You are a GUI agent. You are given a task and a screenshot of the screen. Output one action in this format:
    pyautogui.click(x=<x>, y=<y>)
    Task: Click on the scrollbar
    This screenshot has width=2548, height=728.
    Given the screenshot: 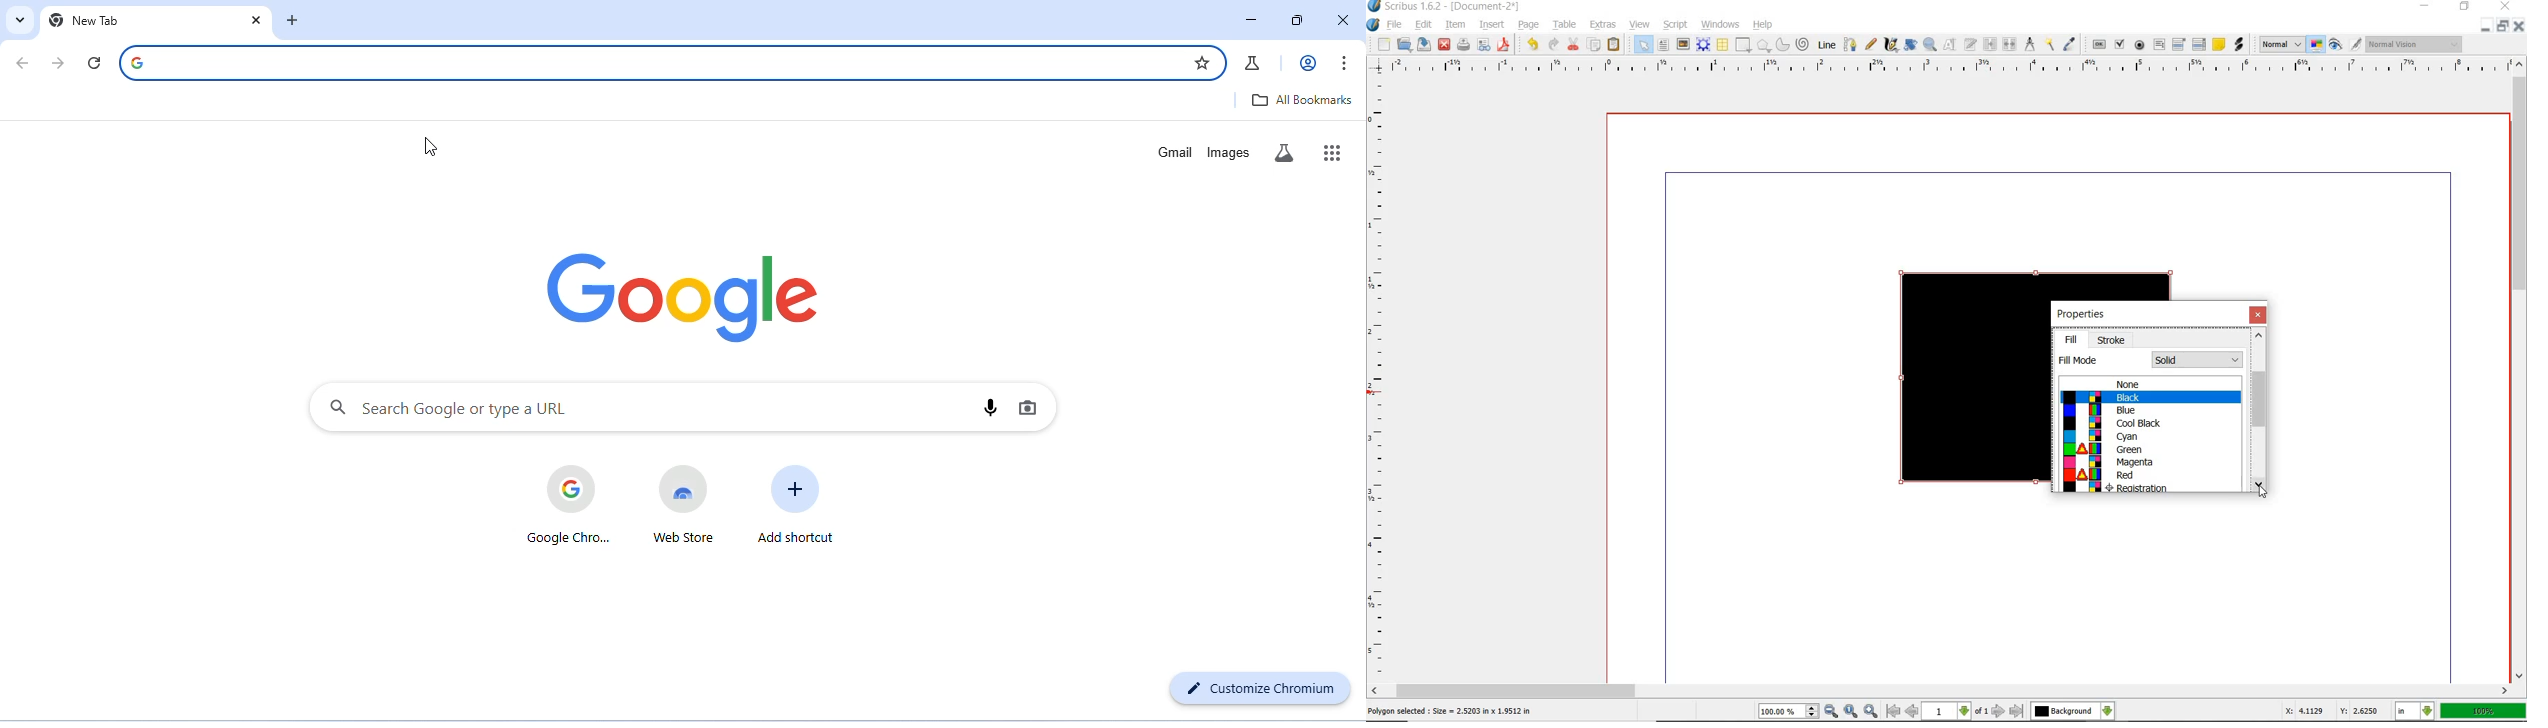 What is the action you would take?
    pyautogui.click(x=2520, y=370)
    